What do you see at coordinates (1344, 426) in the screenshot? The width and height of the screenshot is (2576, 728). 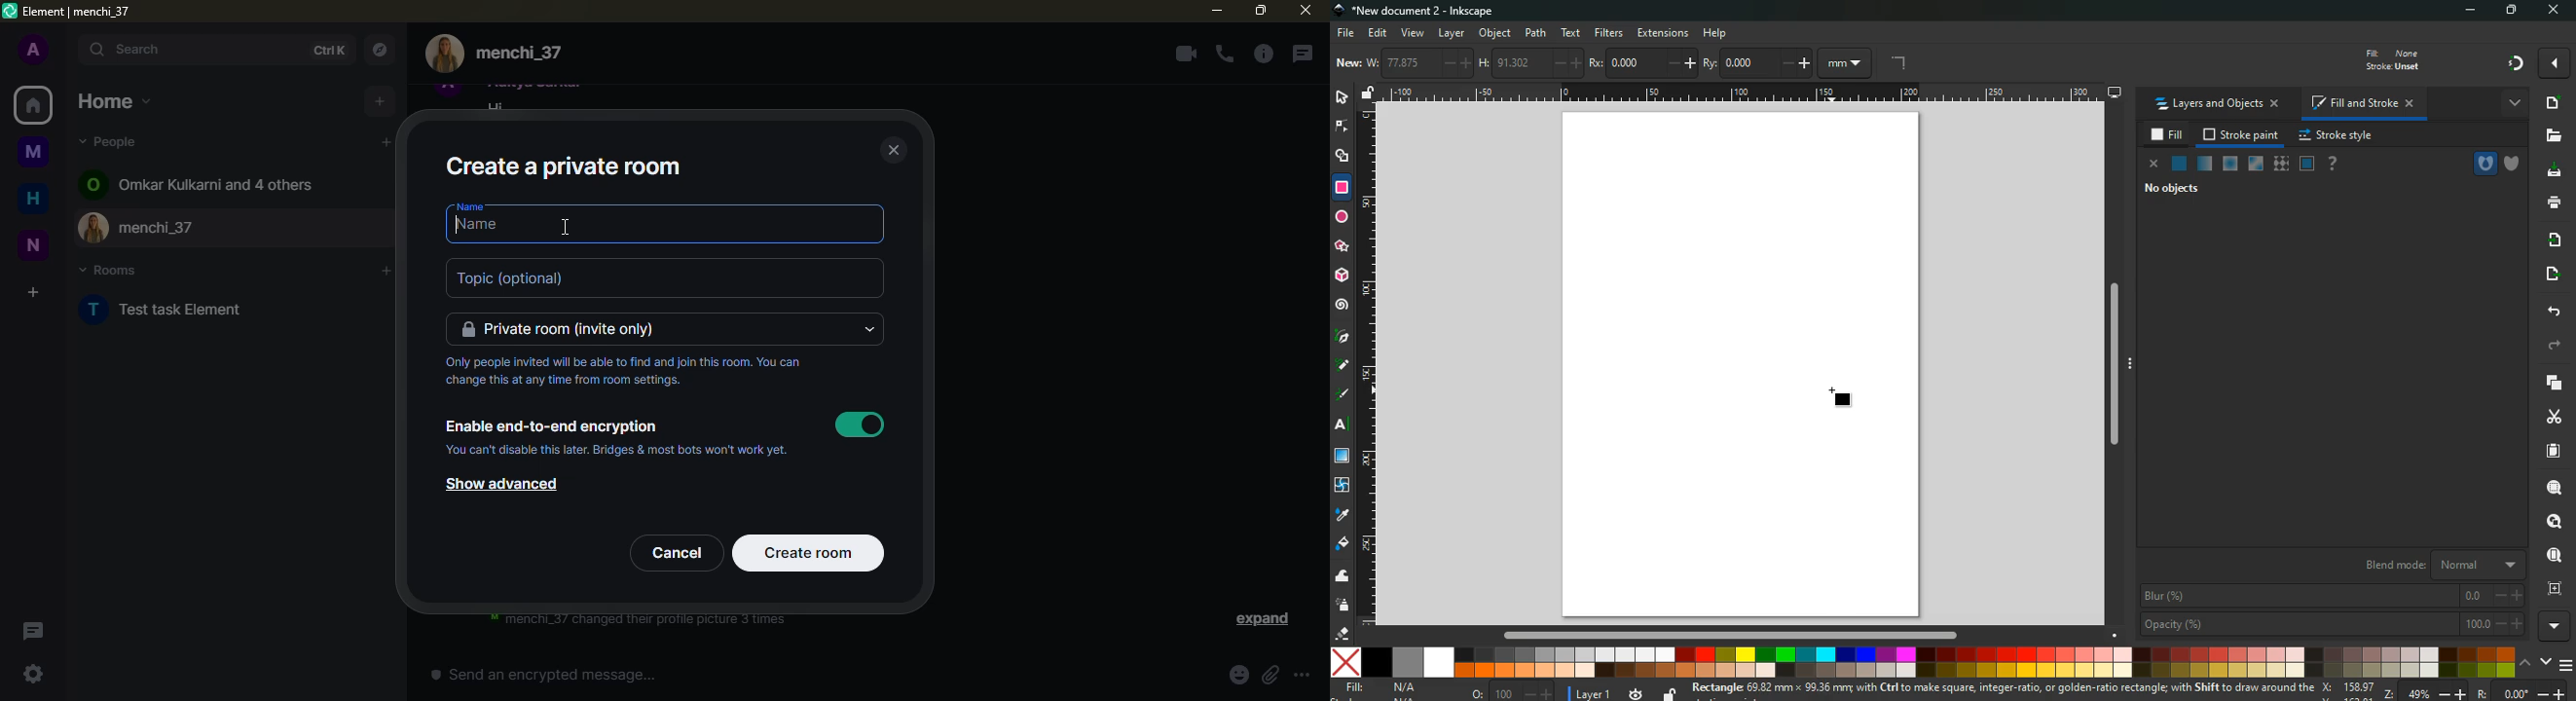 I see `text` at bounding box center [1344, 426].